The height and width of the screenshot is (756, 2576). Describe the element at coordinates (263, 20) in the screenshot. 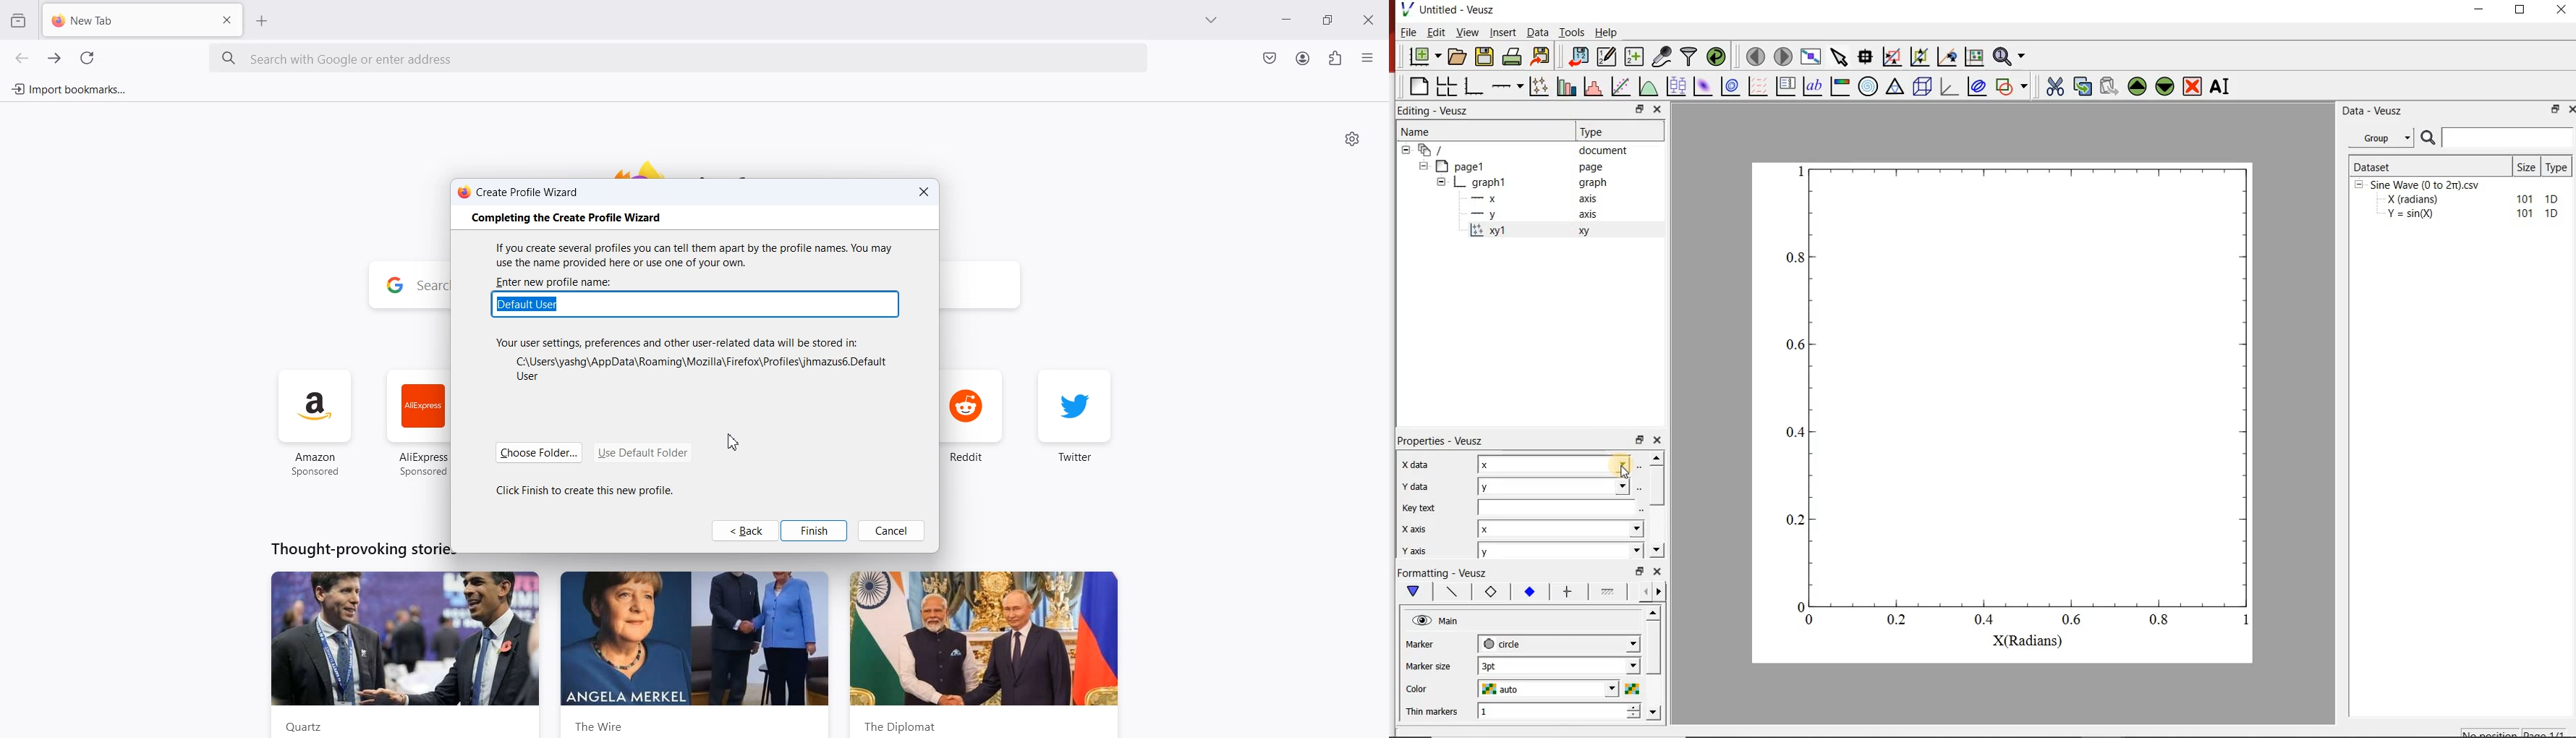

I see `Add New Tab` at that location.